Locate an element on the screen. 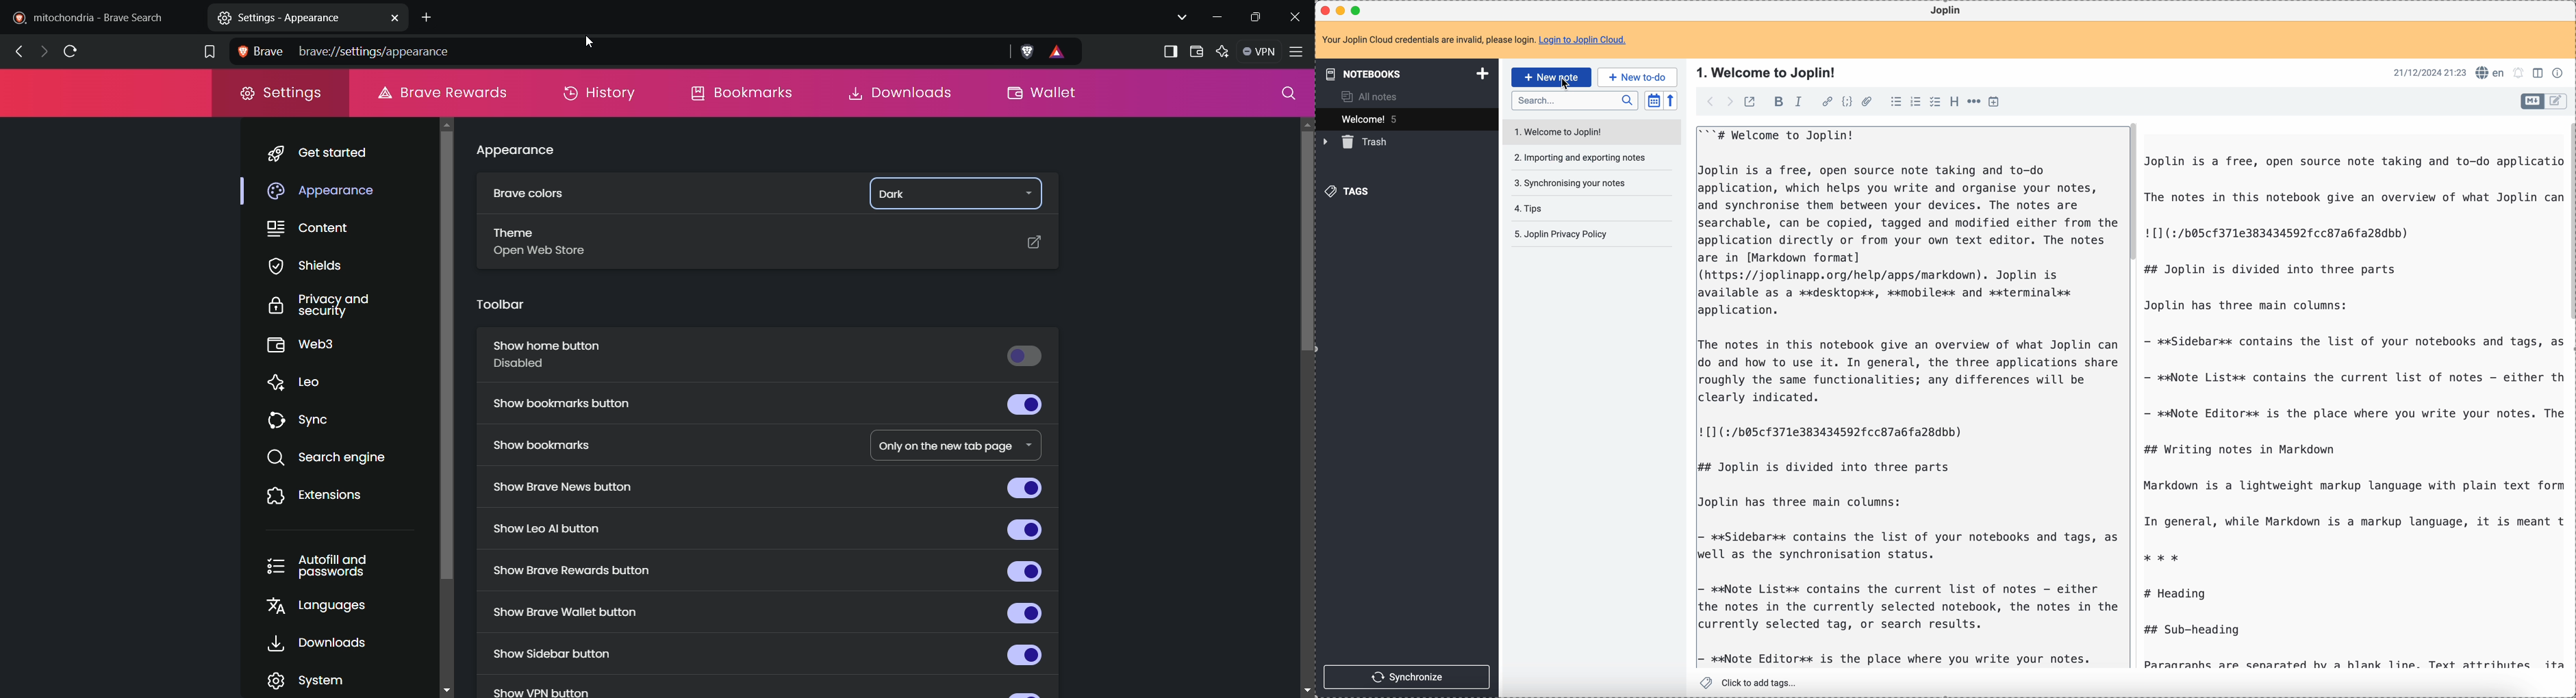  synchronising your notes is located at coordinates (1570, 184).